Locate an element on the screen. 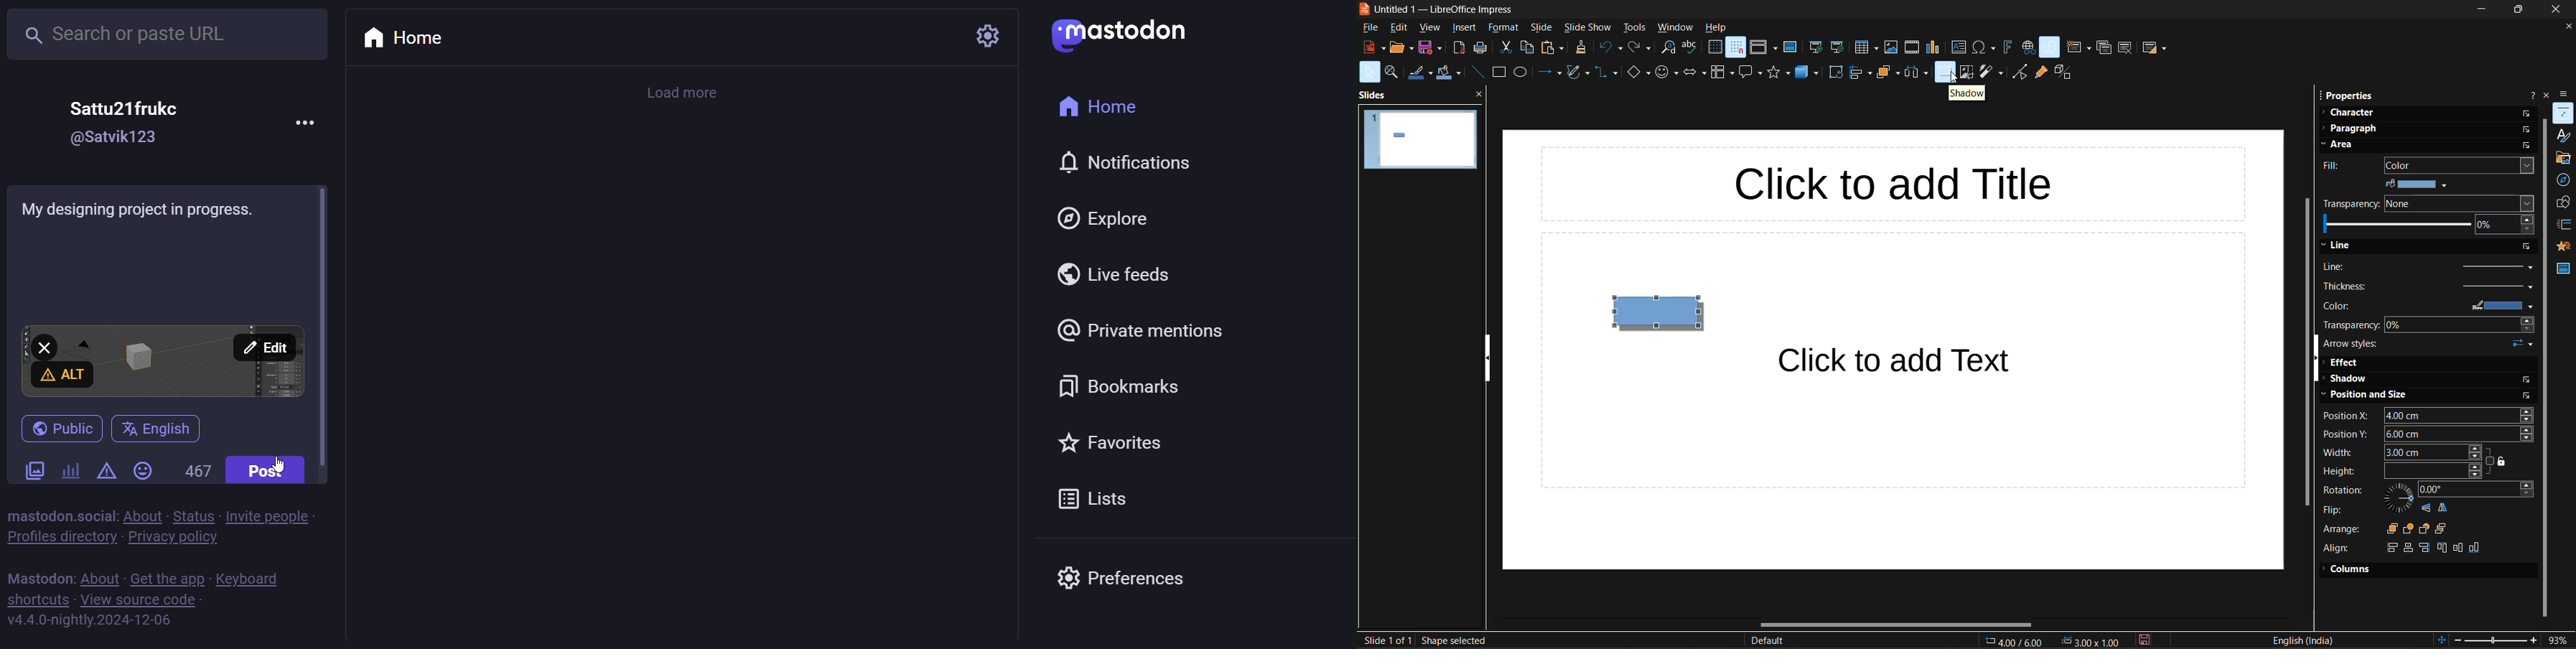 Image resolution: width=2576 pixels, height=672 pixels. click to save is located at coordinates (2150, 640).